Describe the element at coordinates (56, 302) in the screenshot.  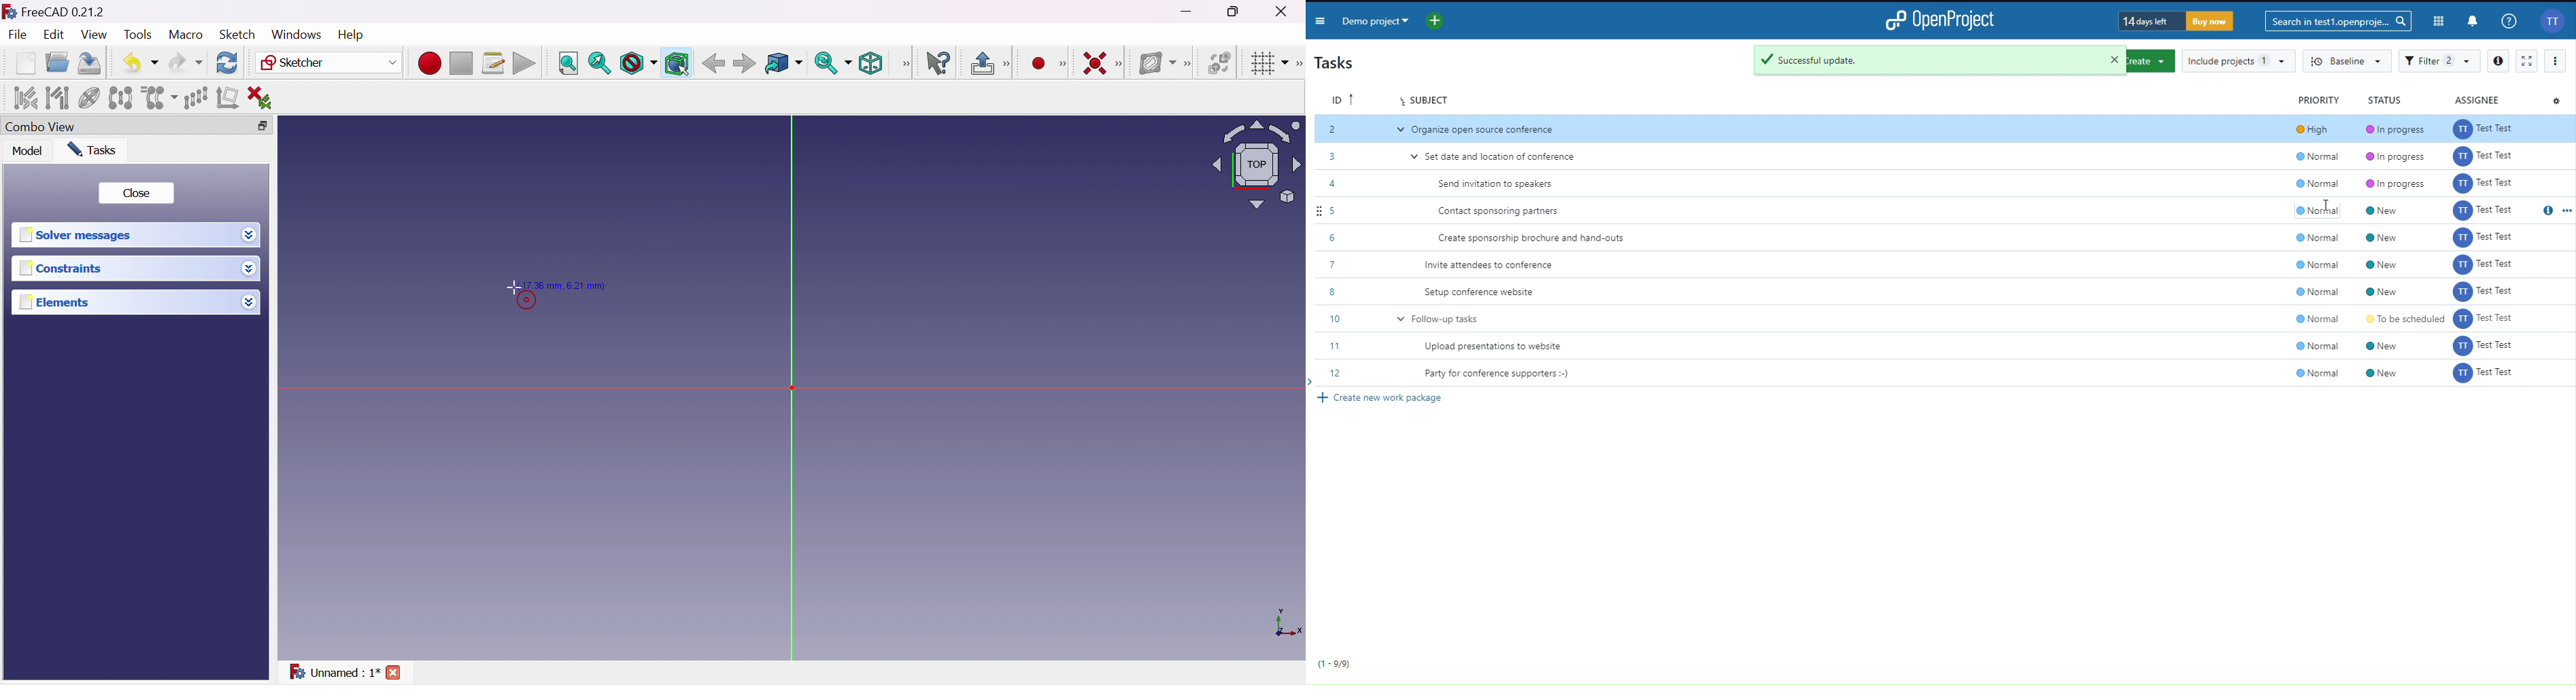
I see `Elements` at that location.